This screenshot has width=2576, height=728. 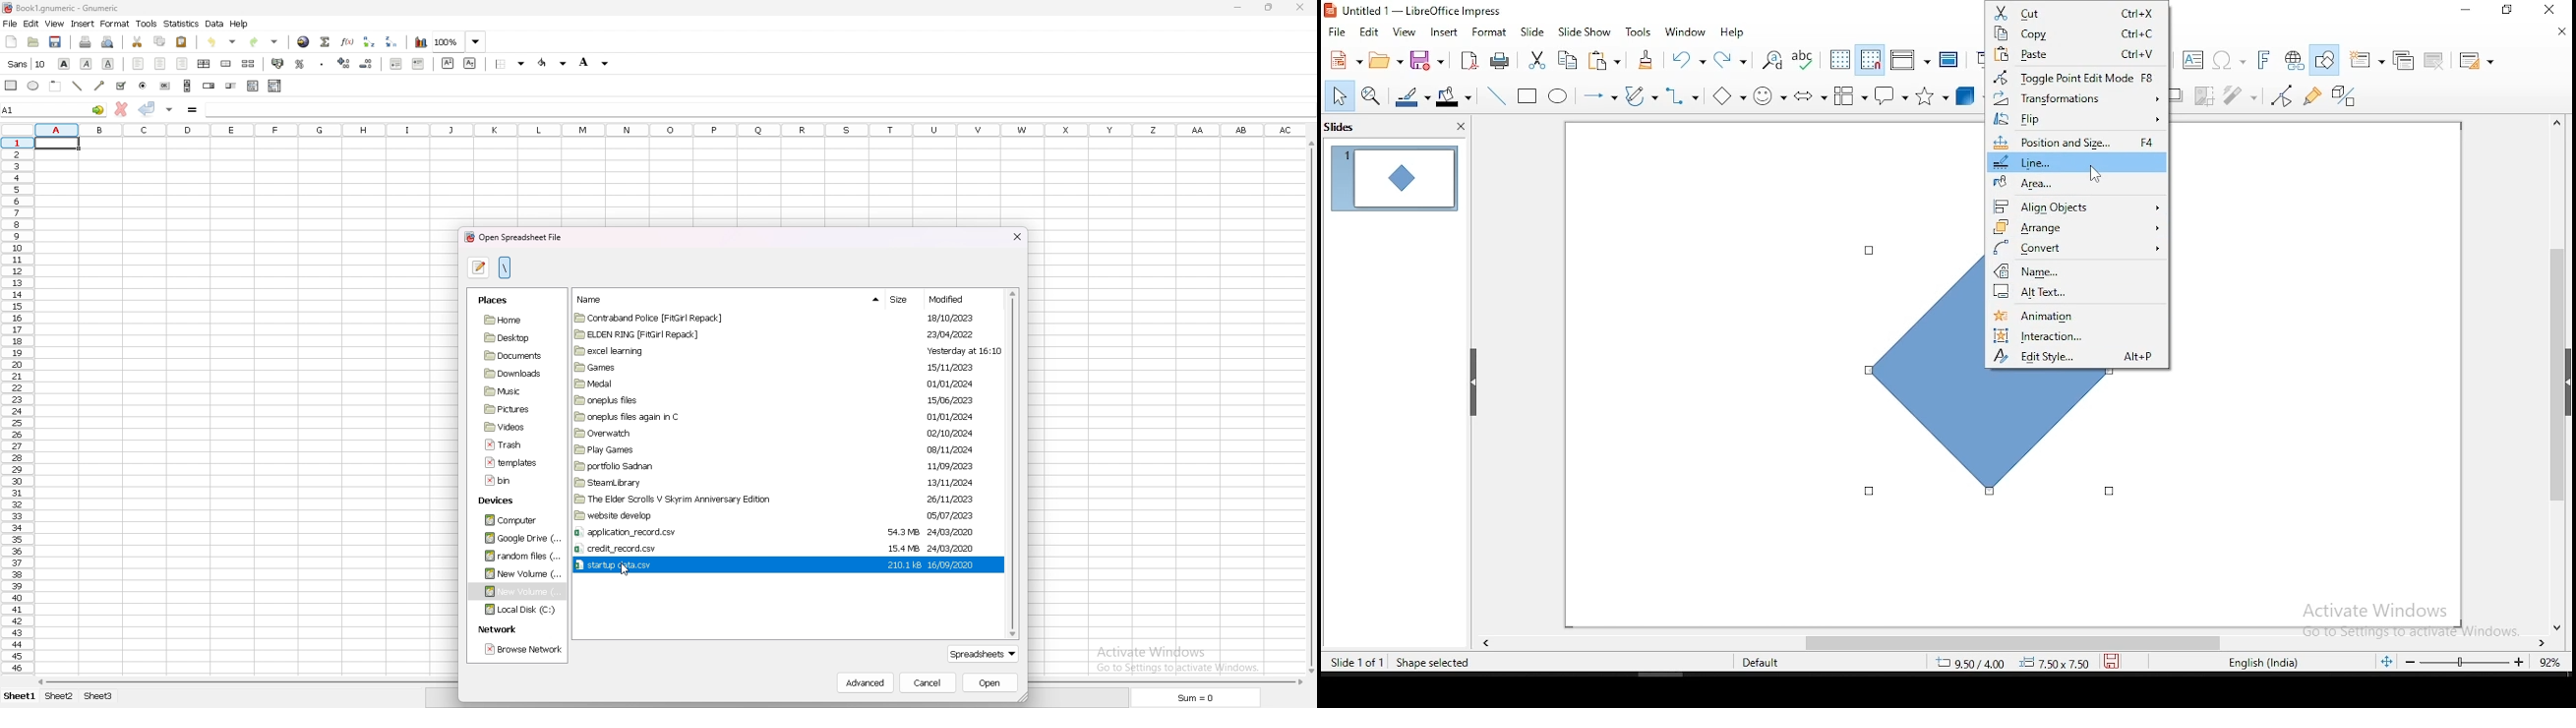 What do you see at coordinates (1410, 97) in the screenshot?
I see `line color` at bounding box center [1410, 97].